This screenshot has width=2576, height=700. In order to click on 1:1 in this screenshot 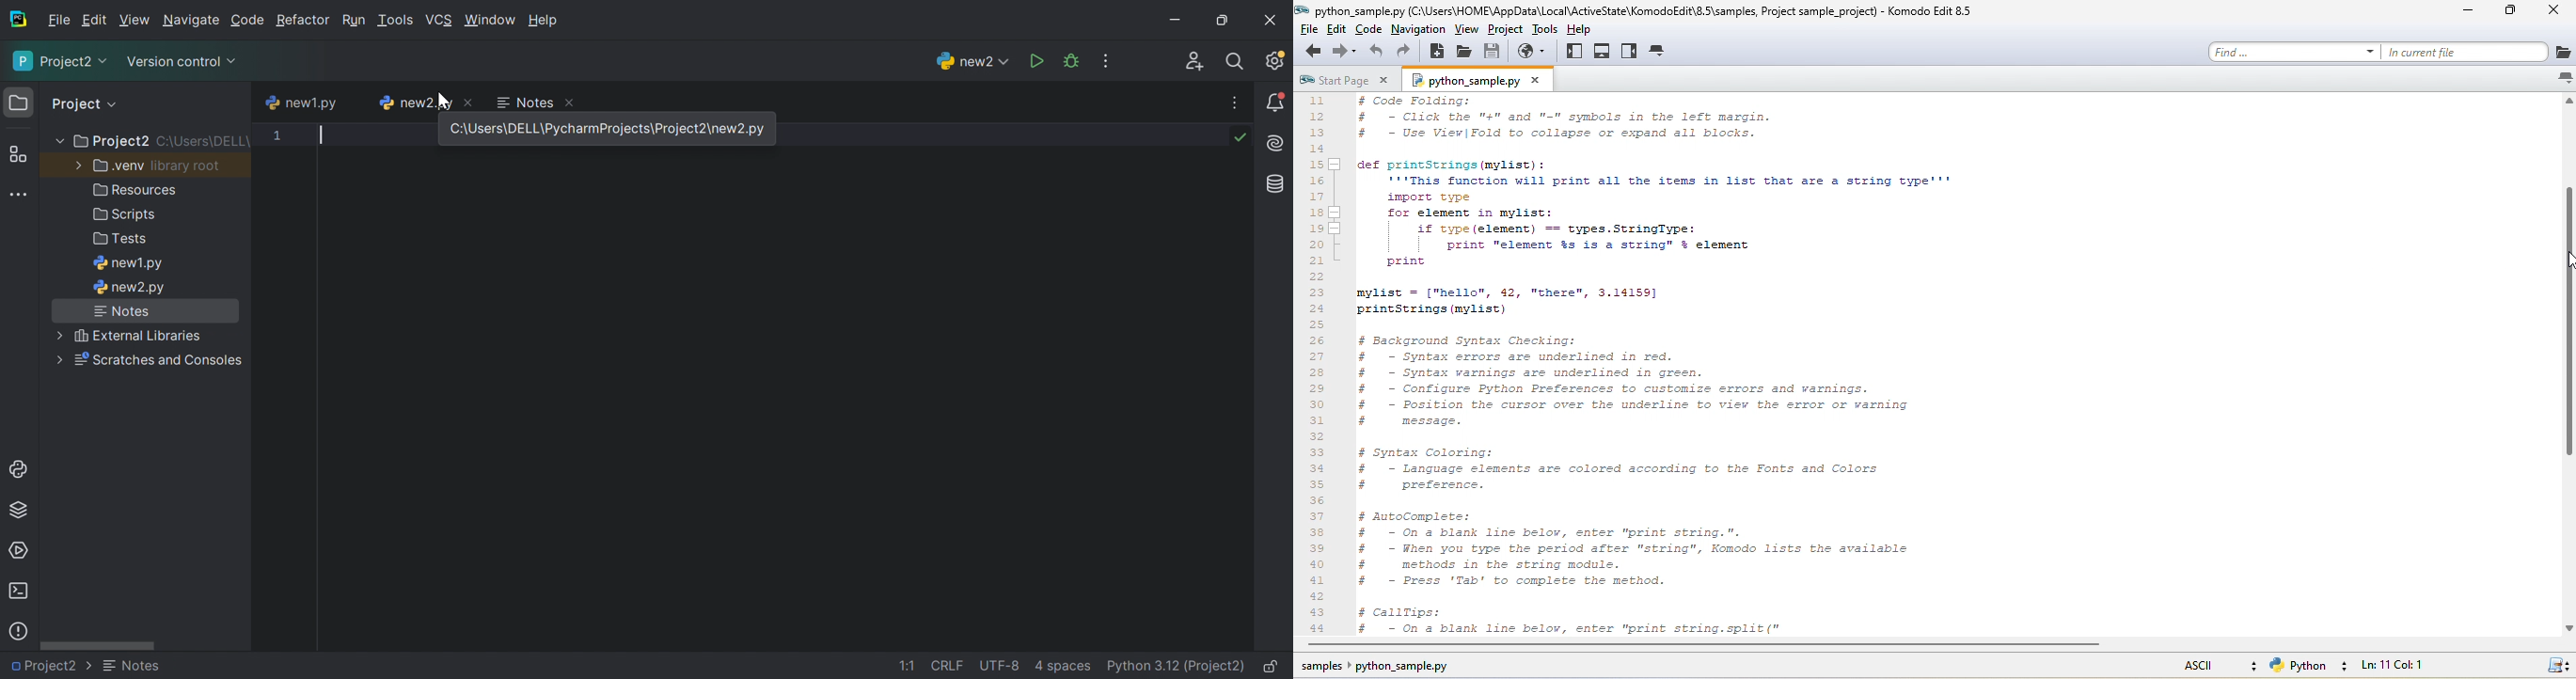, I will do `click(911, 667)`.